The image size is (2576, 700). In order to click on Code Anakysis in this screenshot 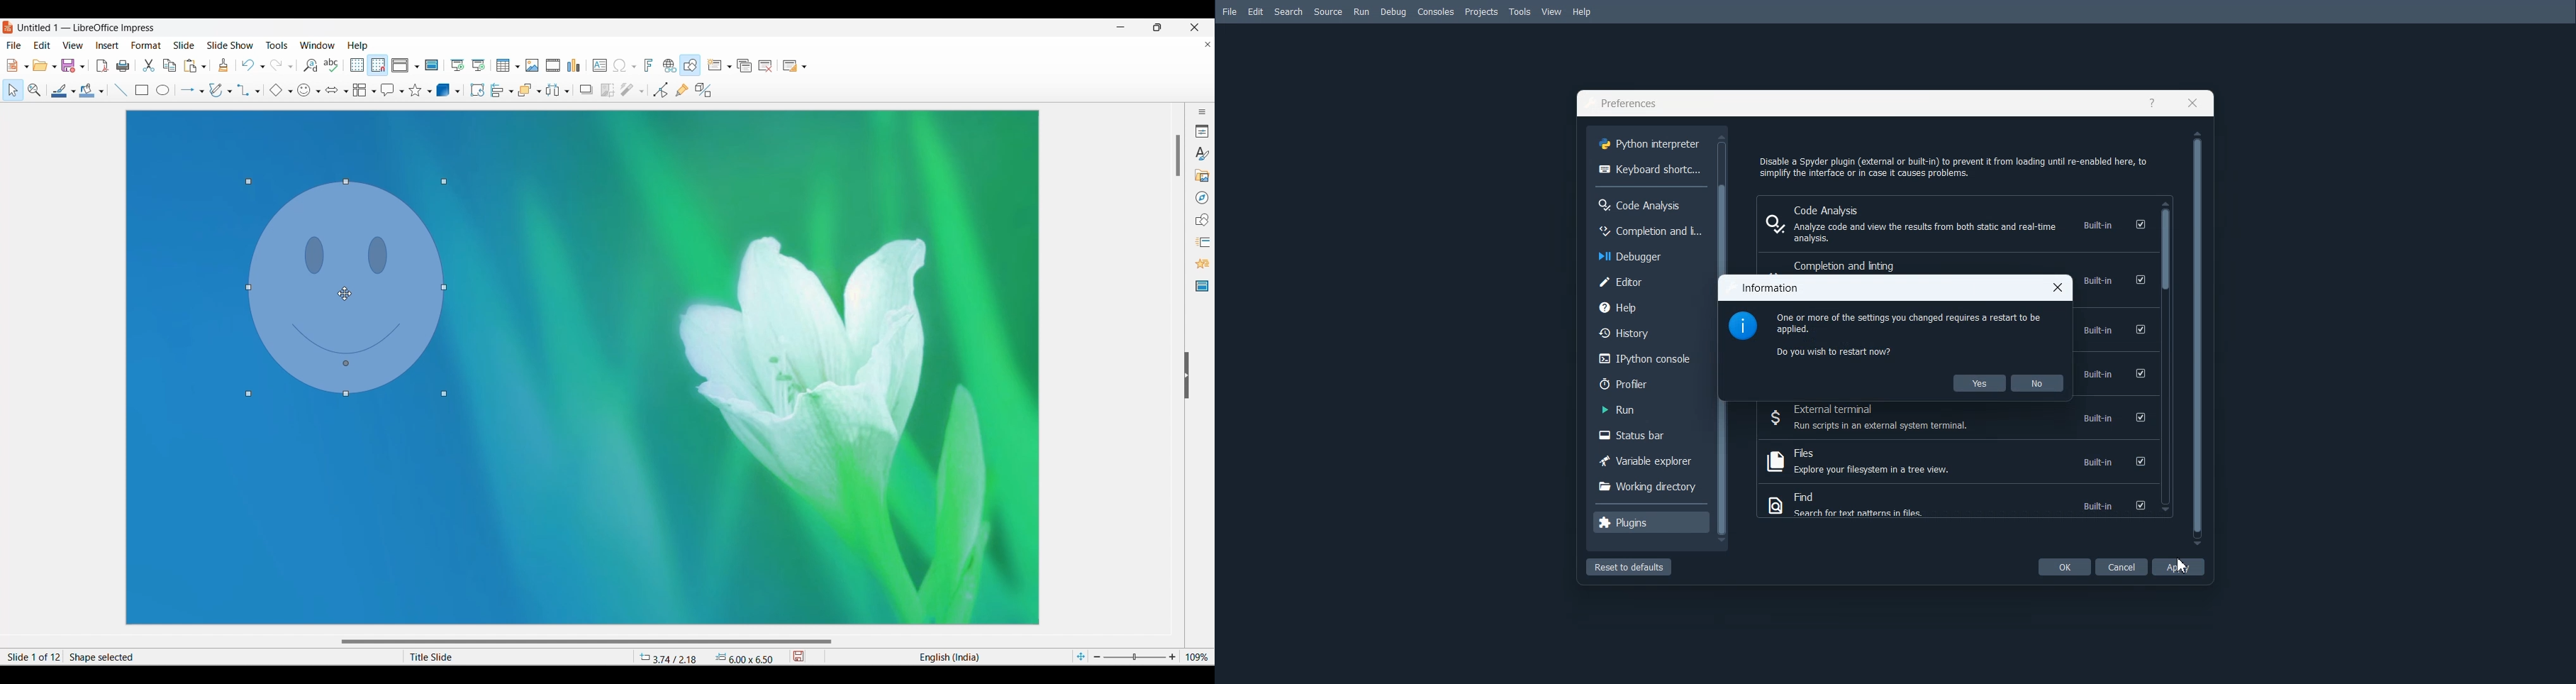, I will do `click(1649, 204)`.